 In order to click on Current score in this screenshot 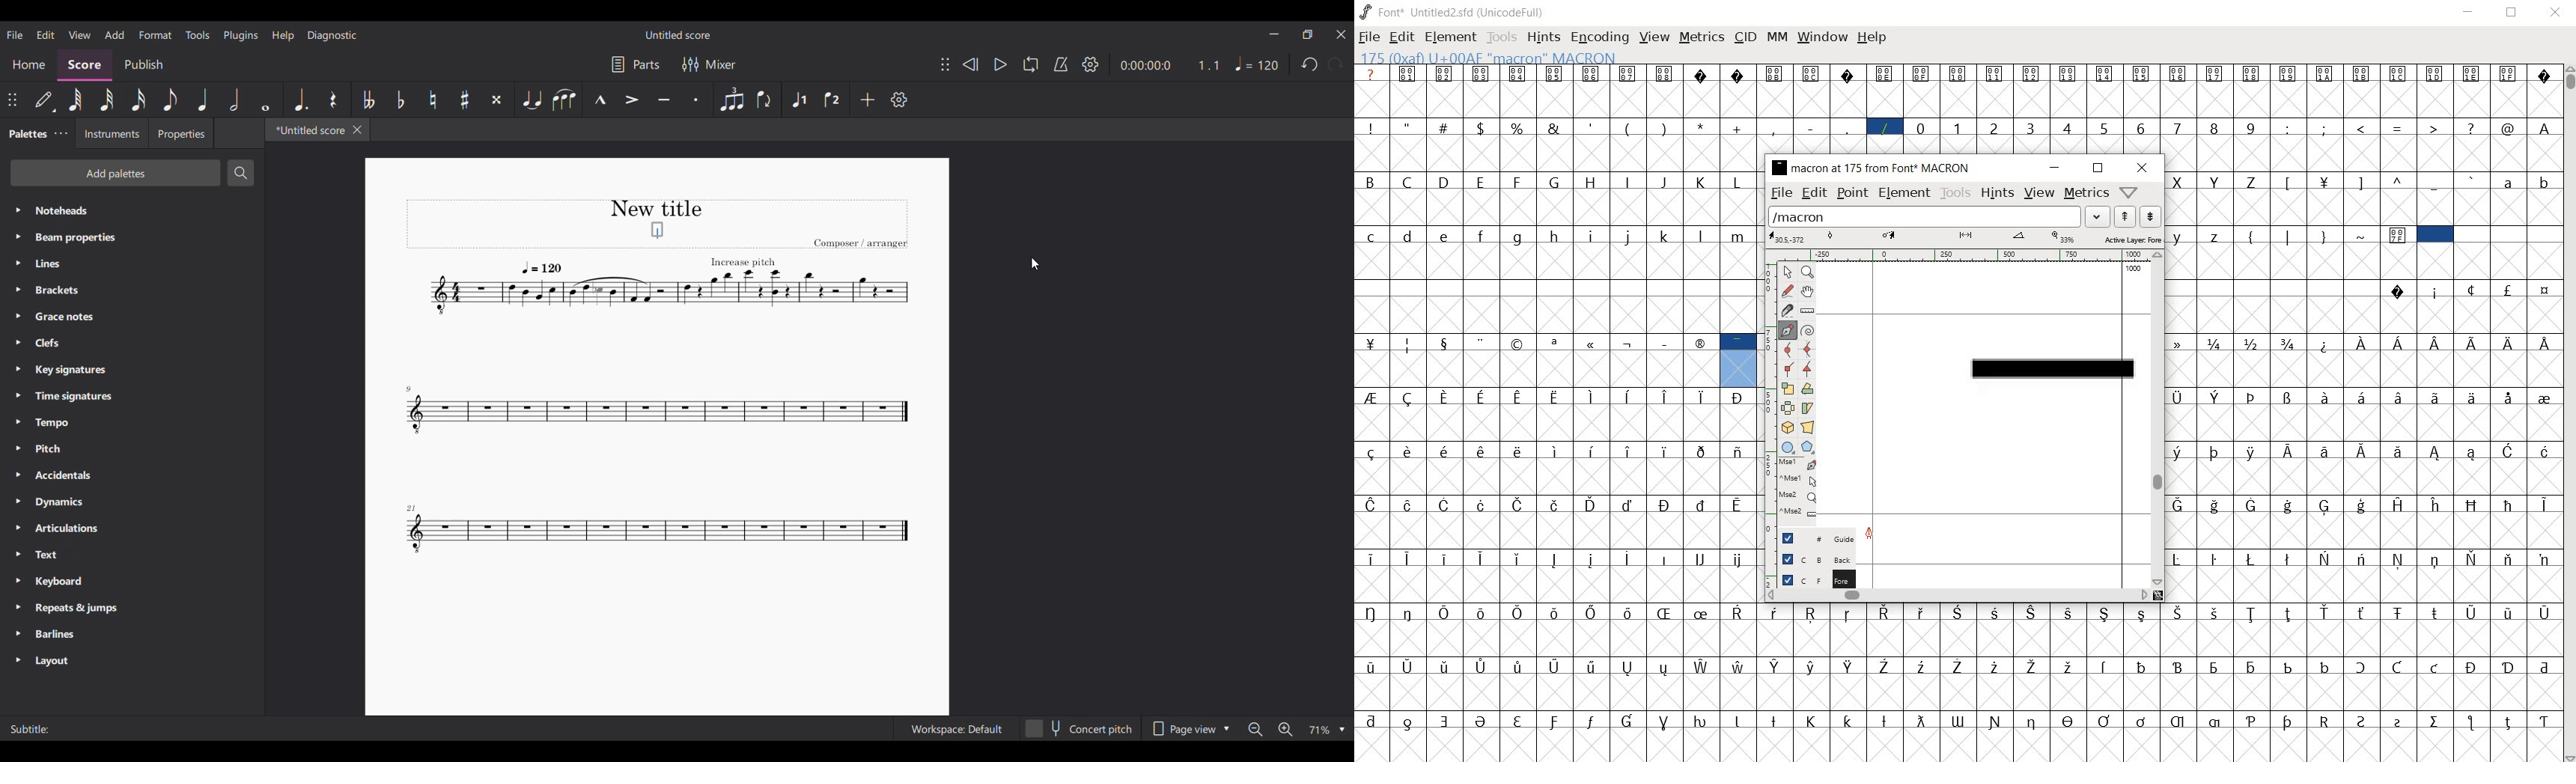, I will do `click(657, 404)`.